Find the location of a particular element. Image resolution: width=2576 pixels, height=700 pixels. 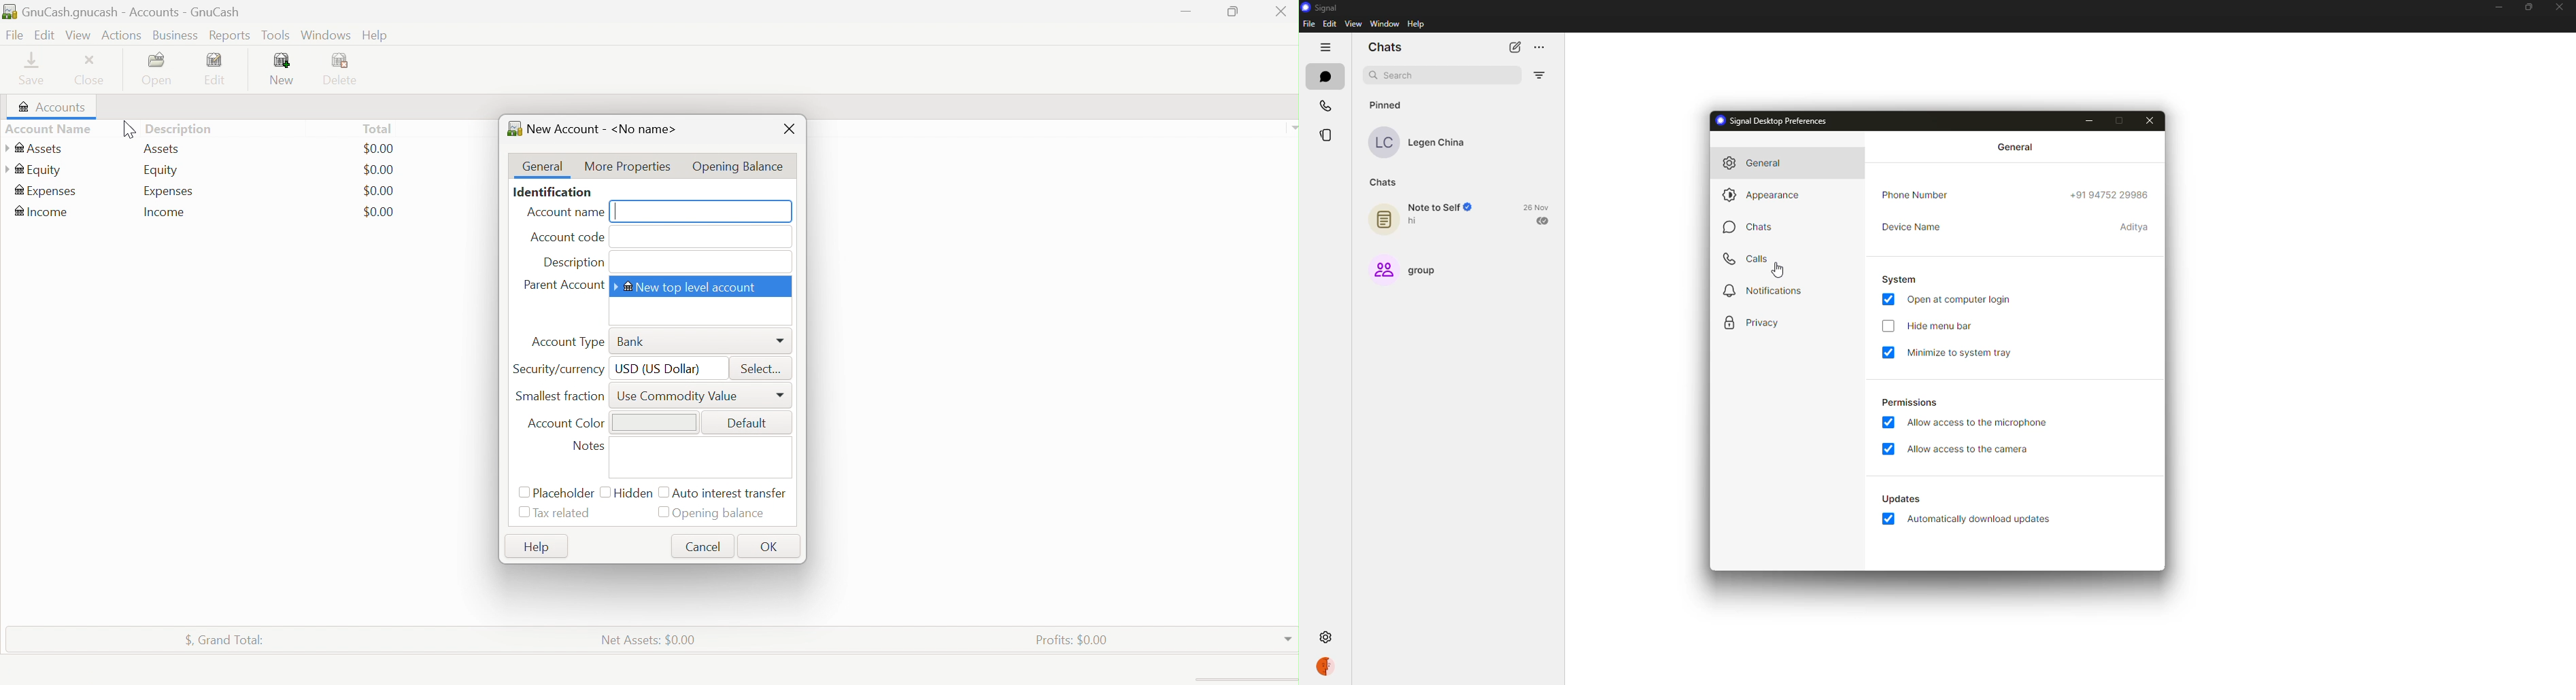

Close is located at coordinates (92, 71).